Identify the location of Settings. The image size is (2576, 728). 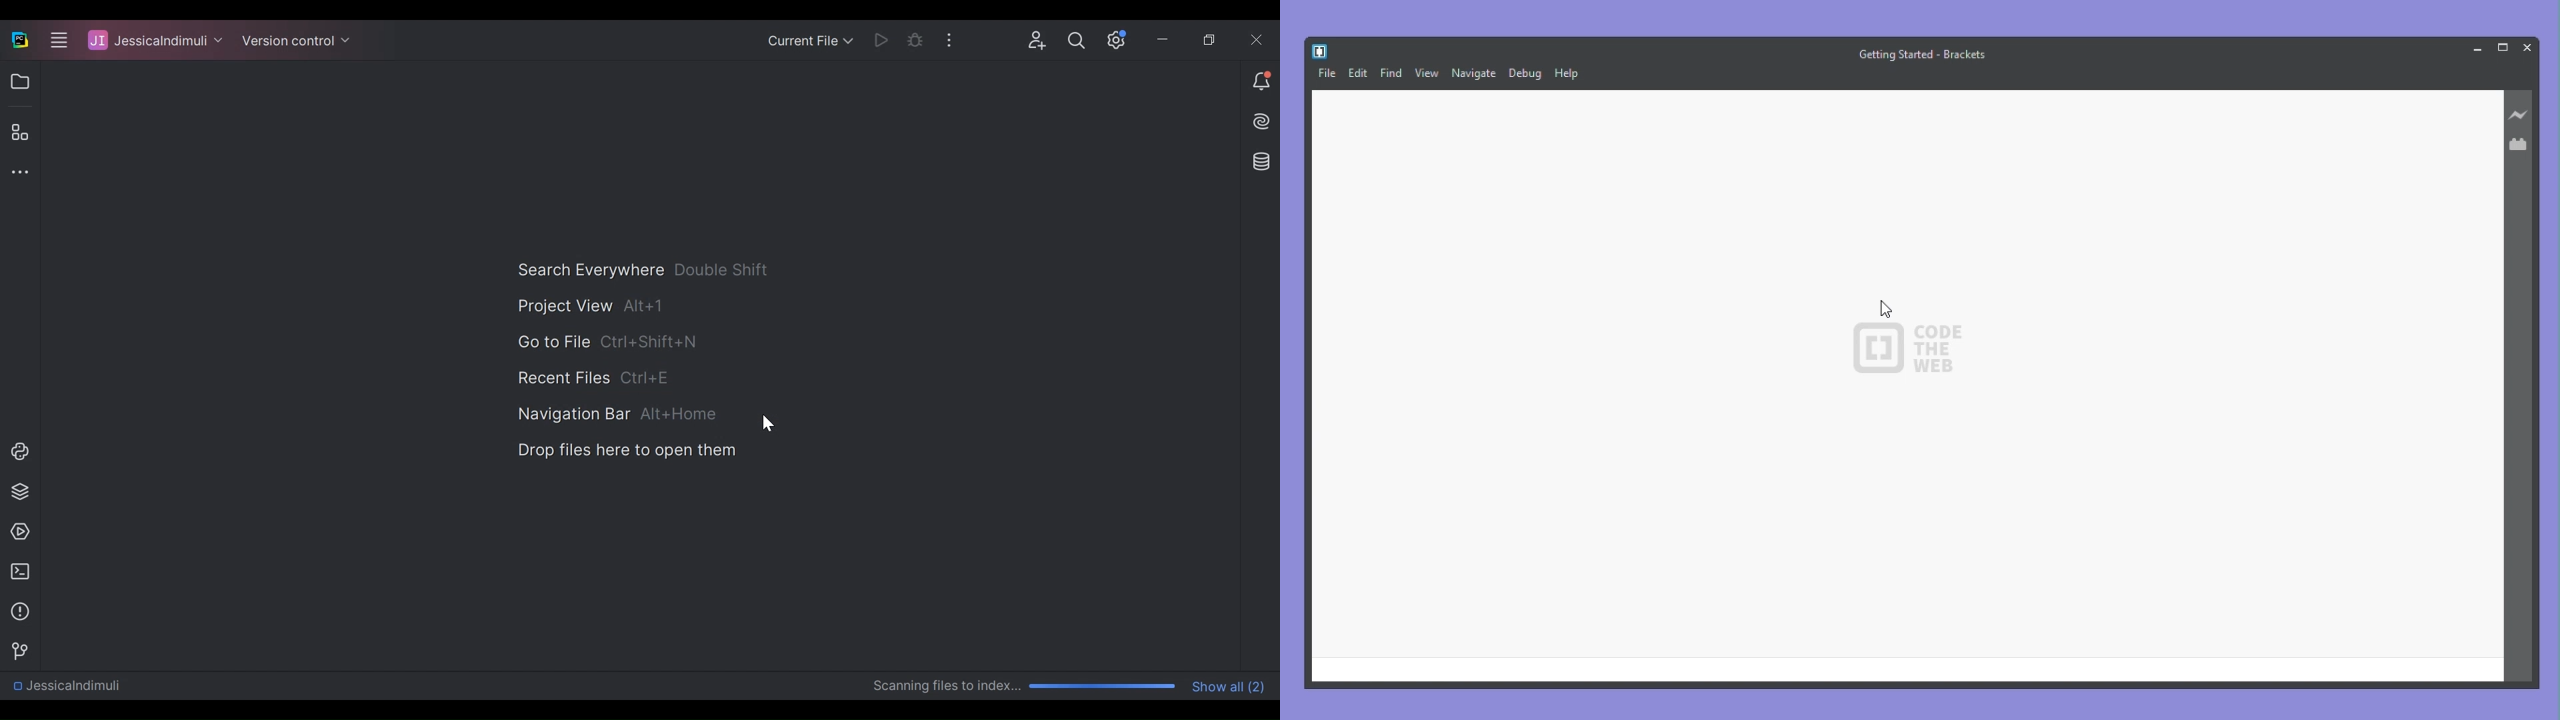
(1113, 39).